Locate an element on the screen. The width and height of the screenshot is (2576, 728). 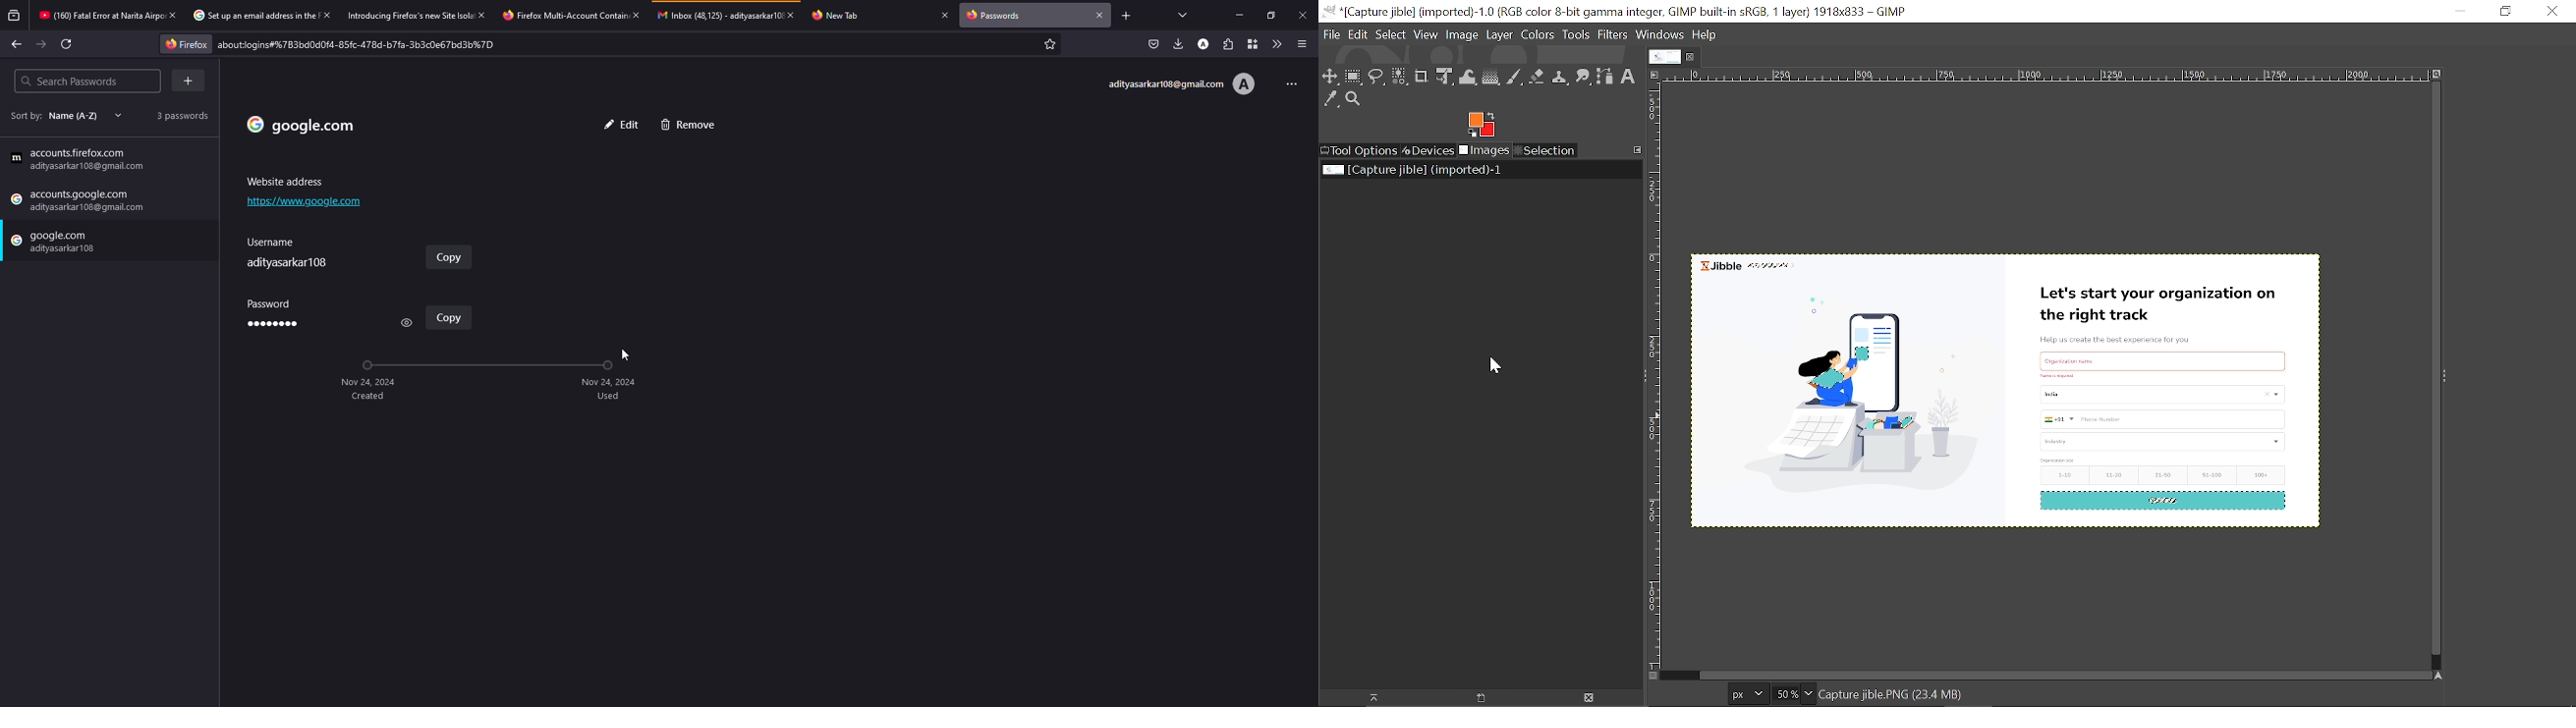
minimize is located at coordinates (1242, 15).